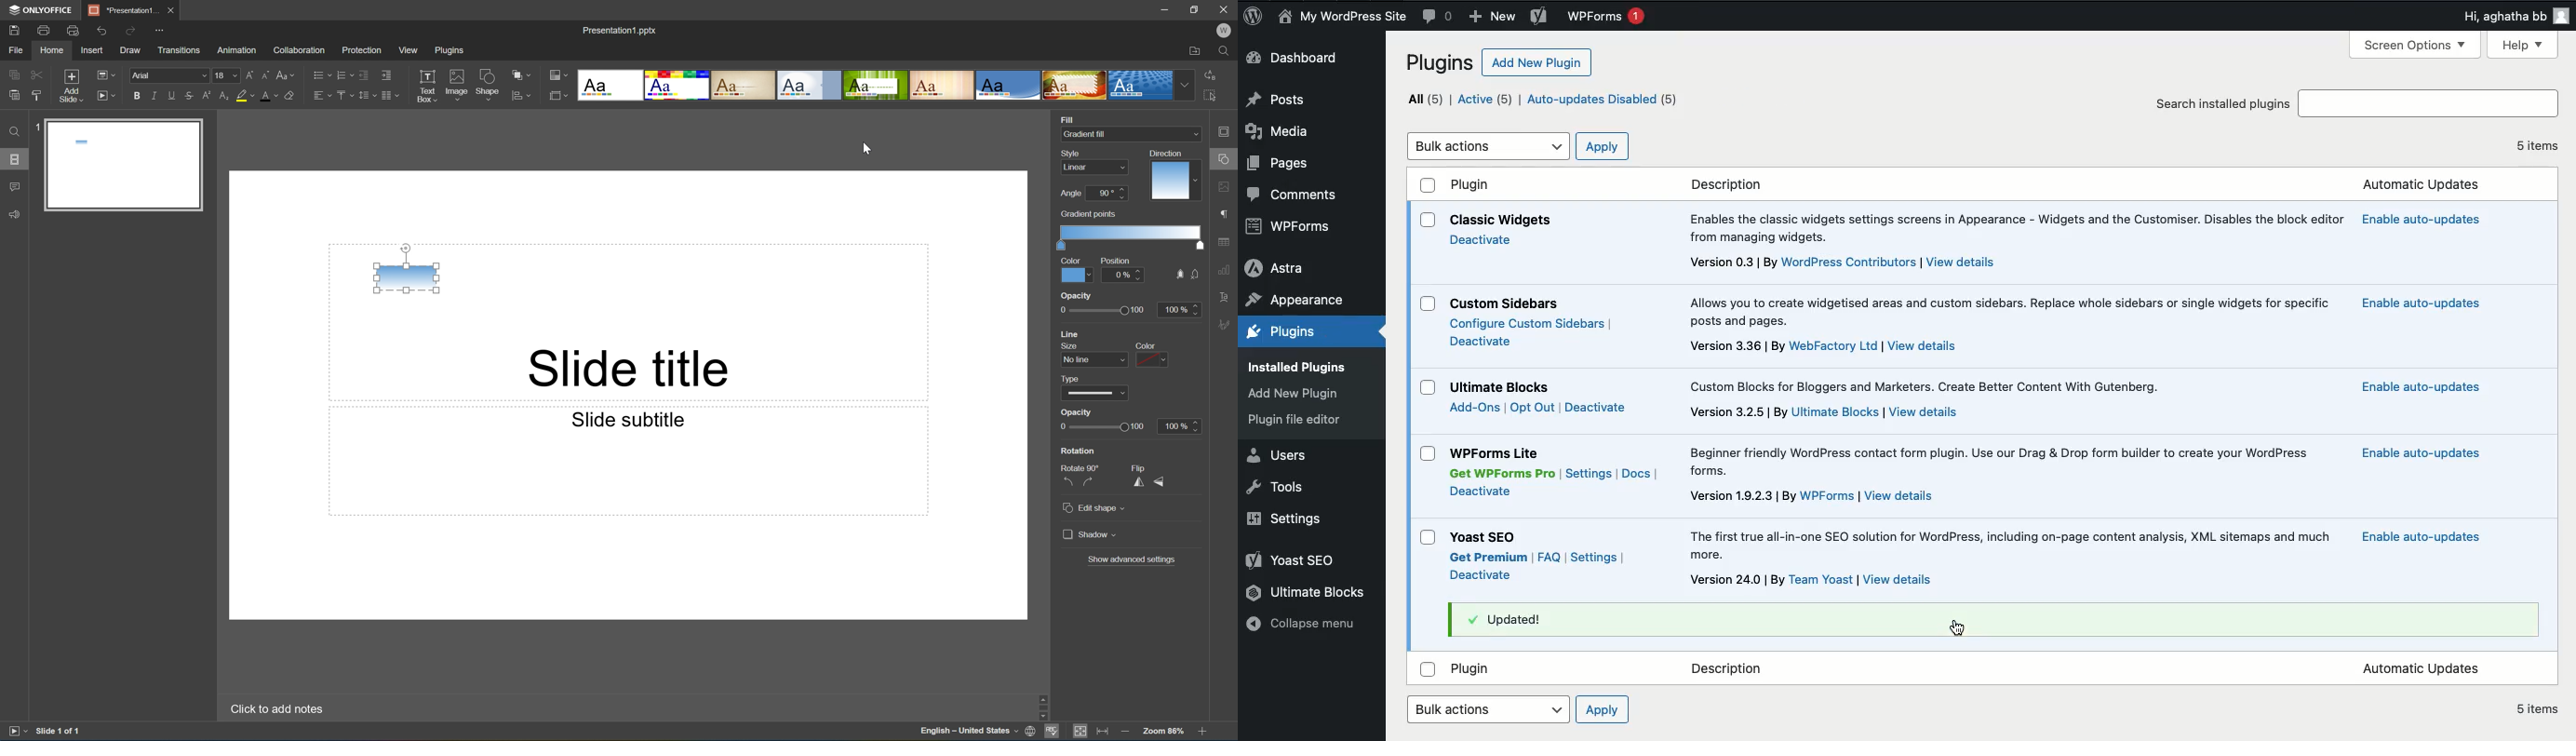 The image size is (2576, 756). I want to click on Slide subtitle, so click(625, 419).